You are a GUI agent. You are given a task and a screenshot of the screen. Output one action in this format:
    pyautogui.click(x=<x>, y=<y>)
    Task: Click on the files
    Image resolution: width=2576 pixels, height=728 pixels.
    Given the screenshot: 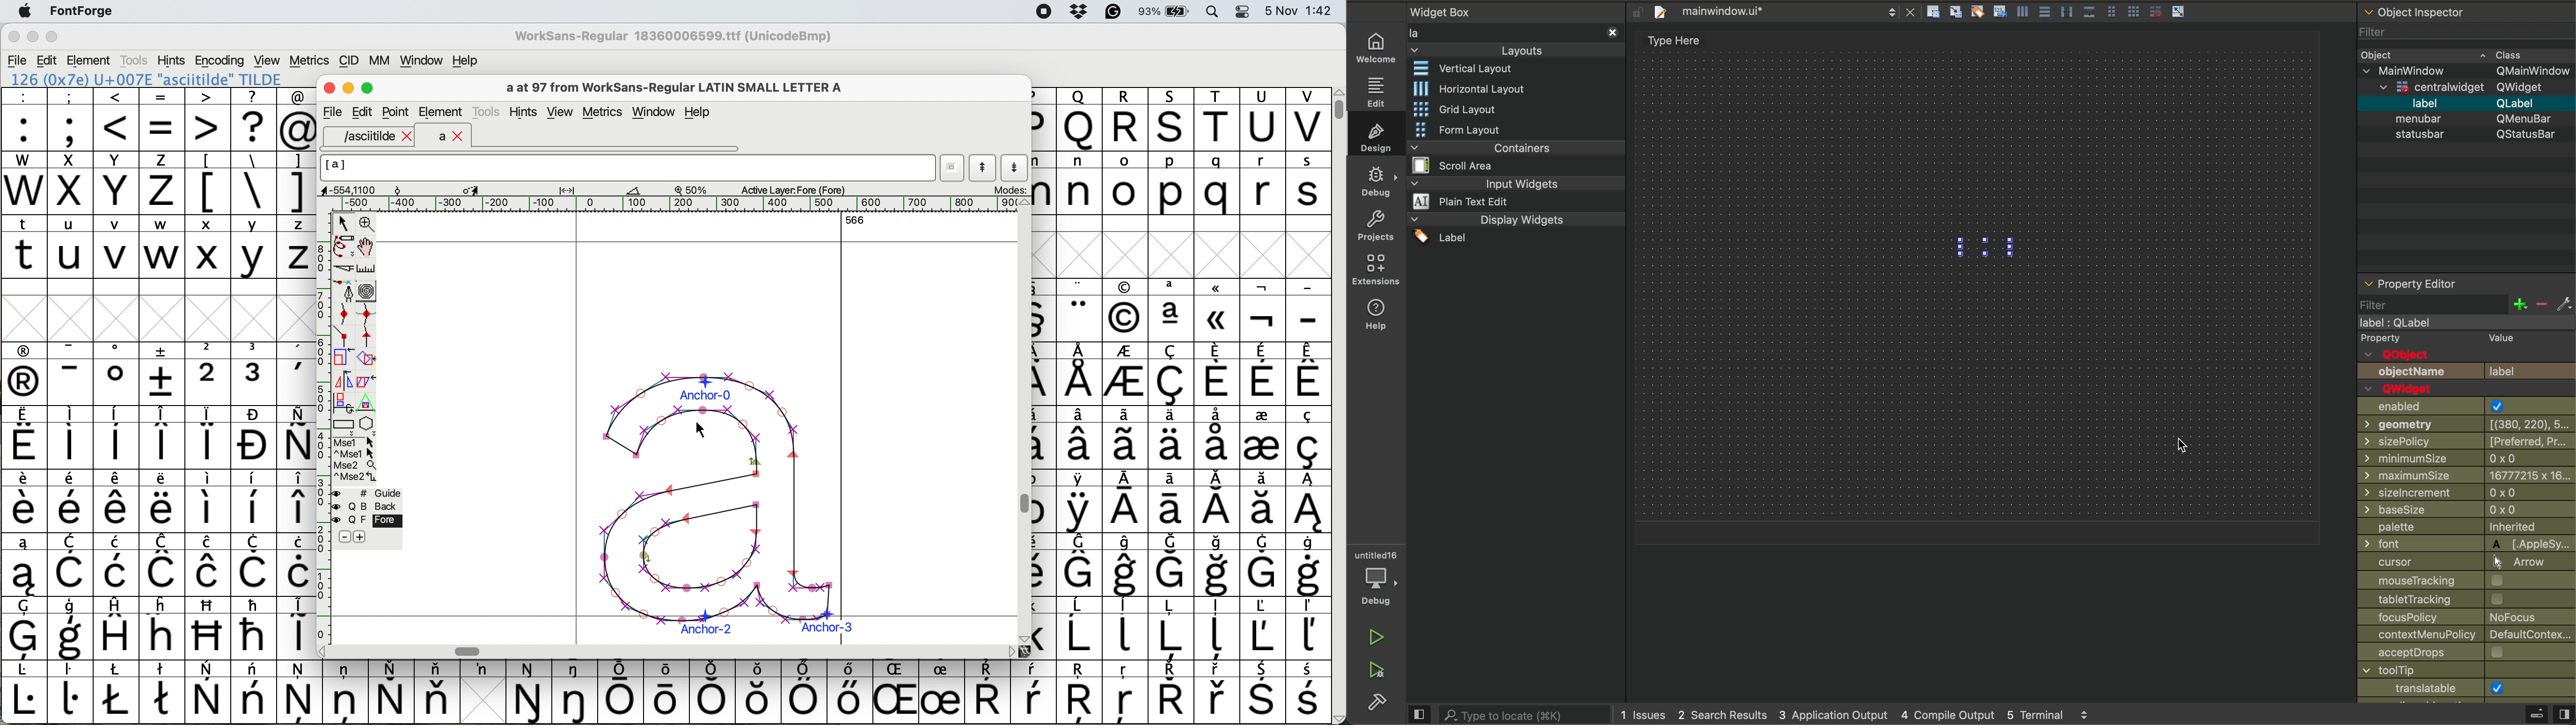 What is the action you would take?
    pyautogui.click(x=2062, y=13)
    